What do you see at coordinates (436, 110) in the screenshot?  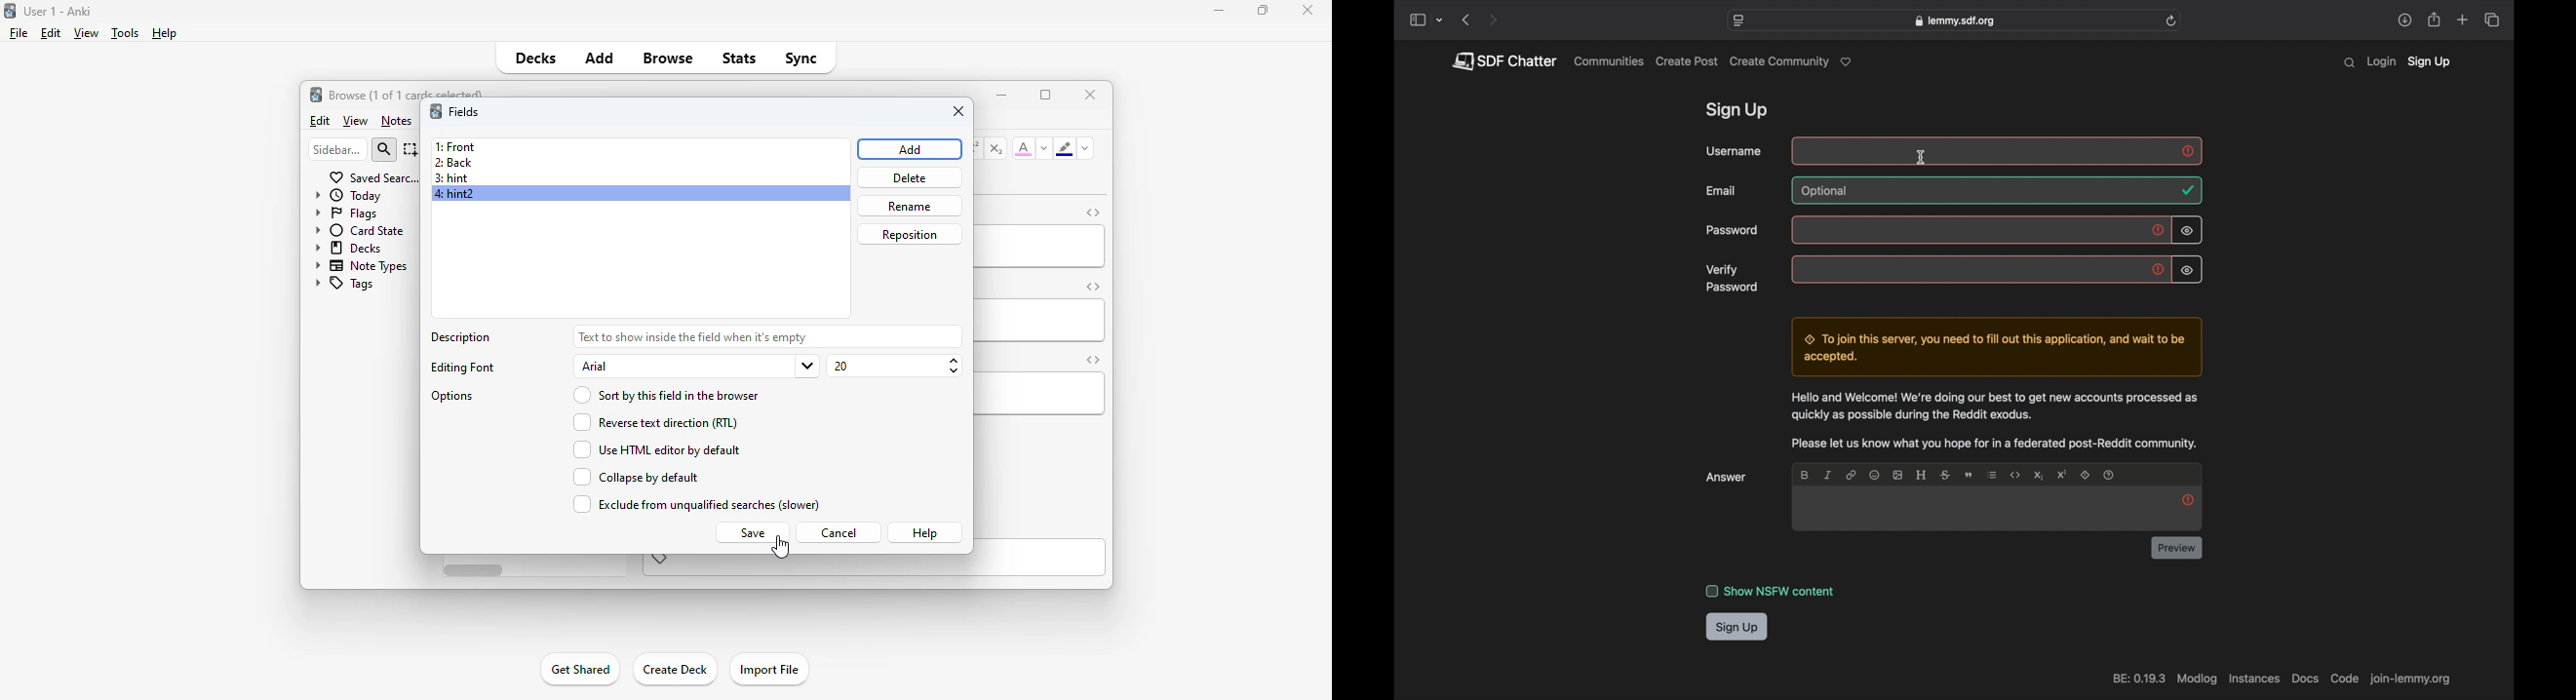 I see `logo` at bounding box center [436, 110].